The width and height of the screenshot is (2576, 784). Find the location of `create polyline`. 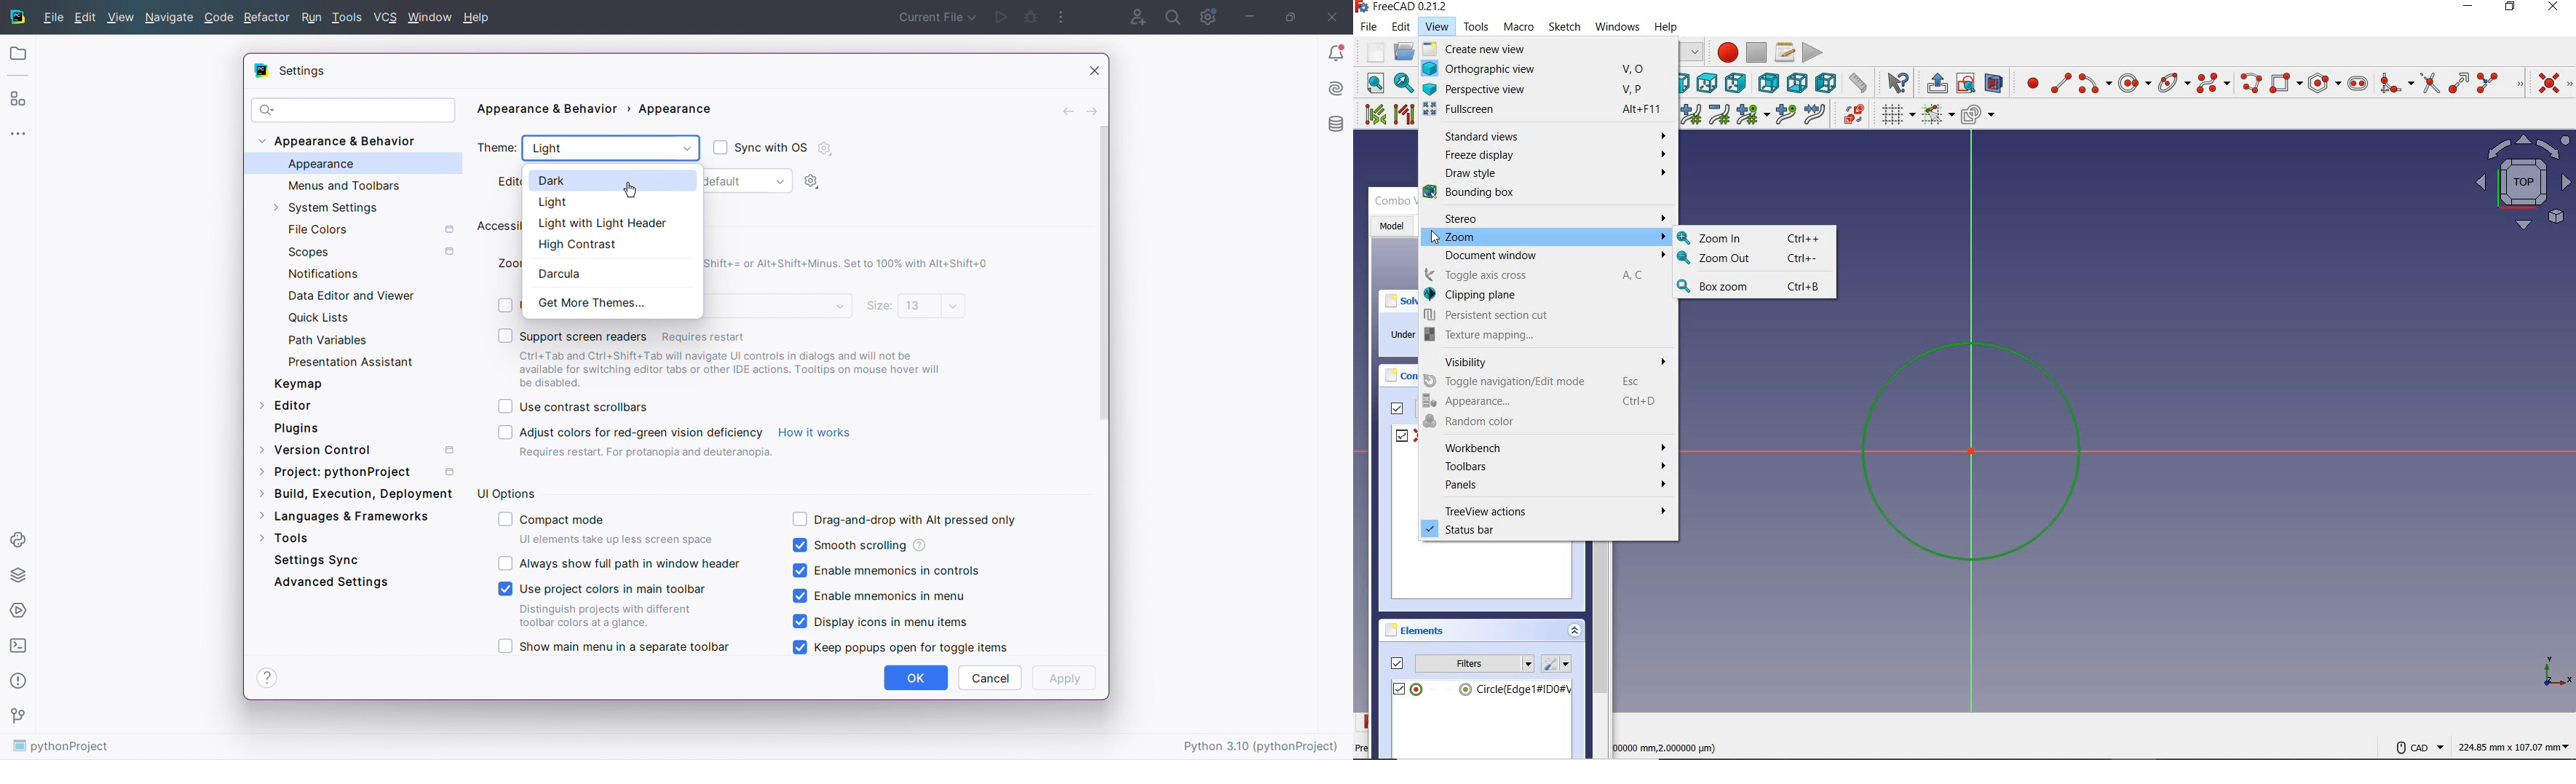

create polyline is located at coordinates (2250, 84).